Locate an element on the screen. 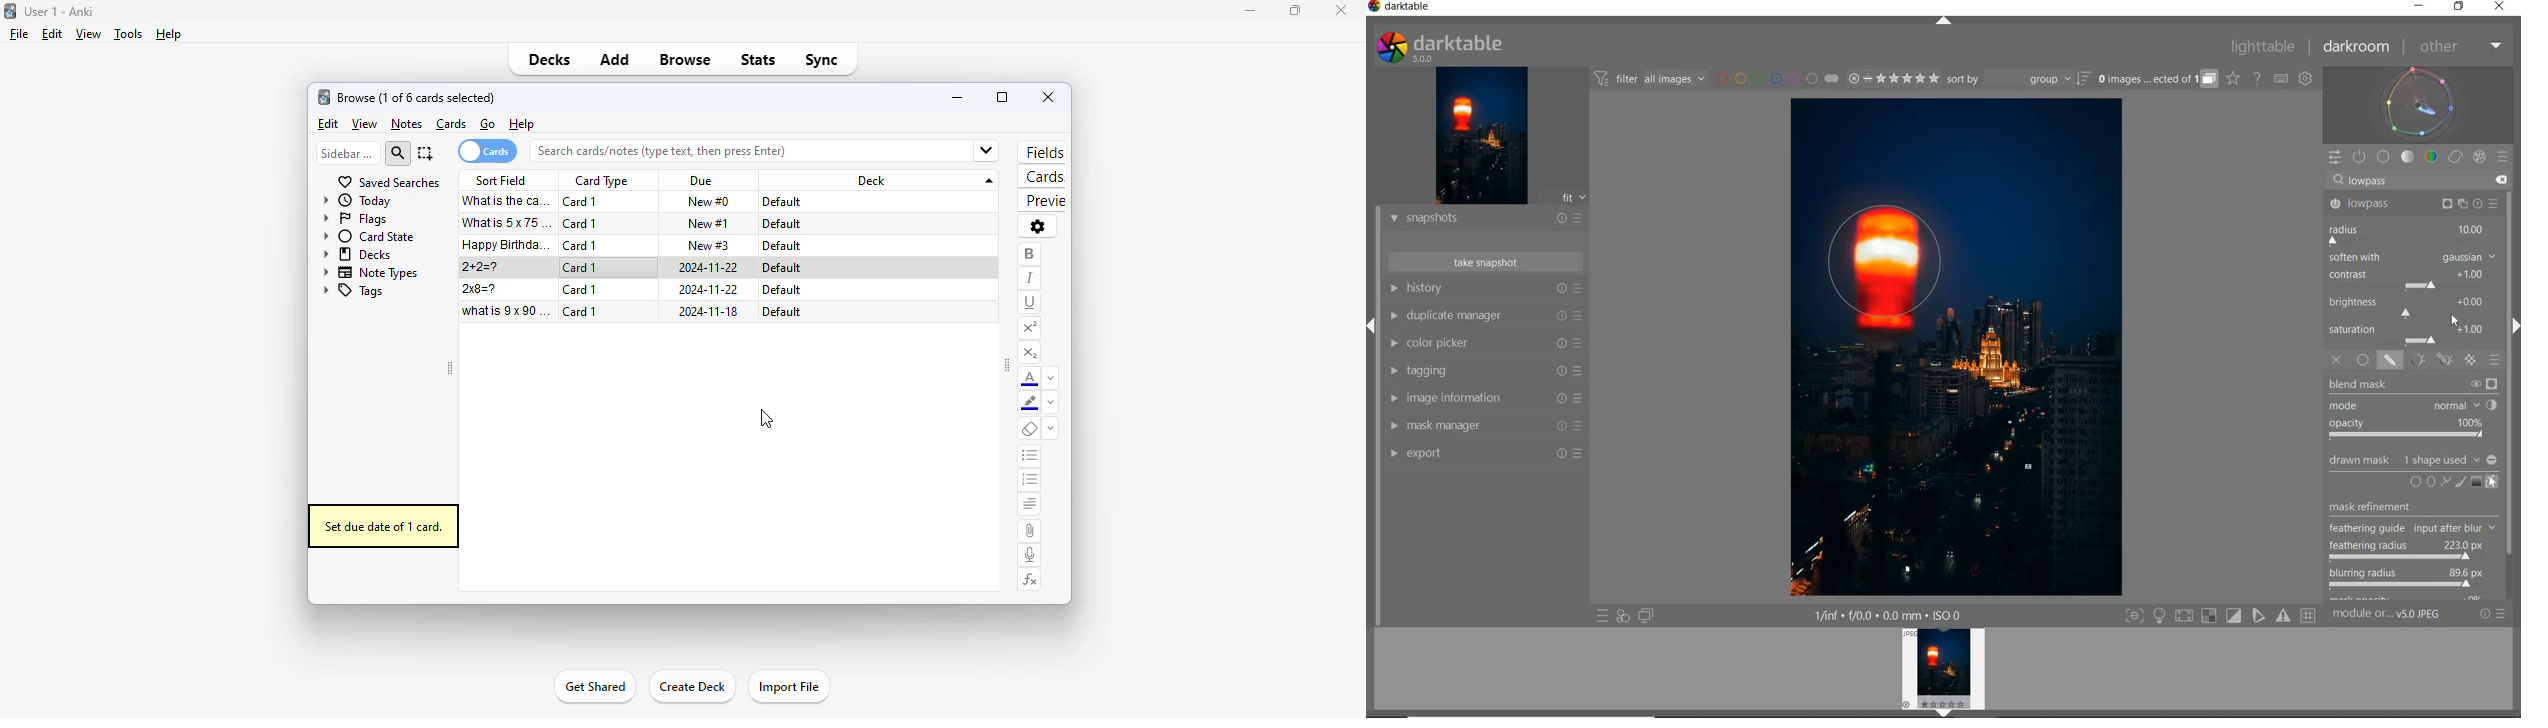 Image resolution: width=2548 pixels, height=728 pixels. browse is located at coordinates (686, 61).